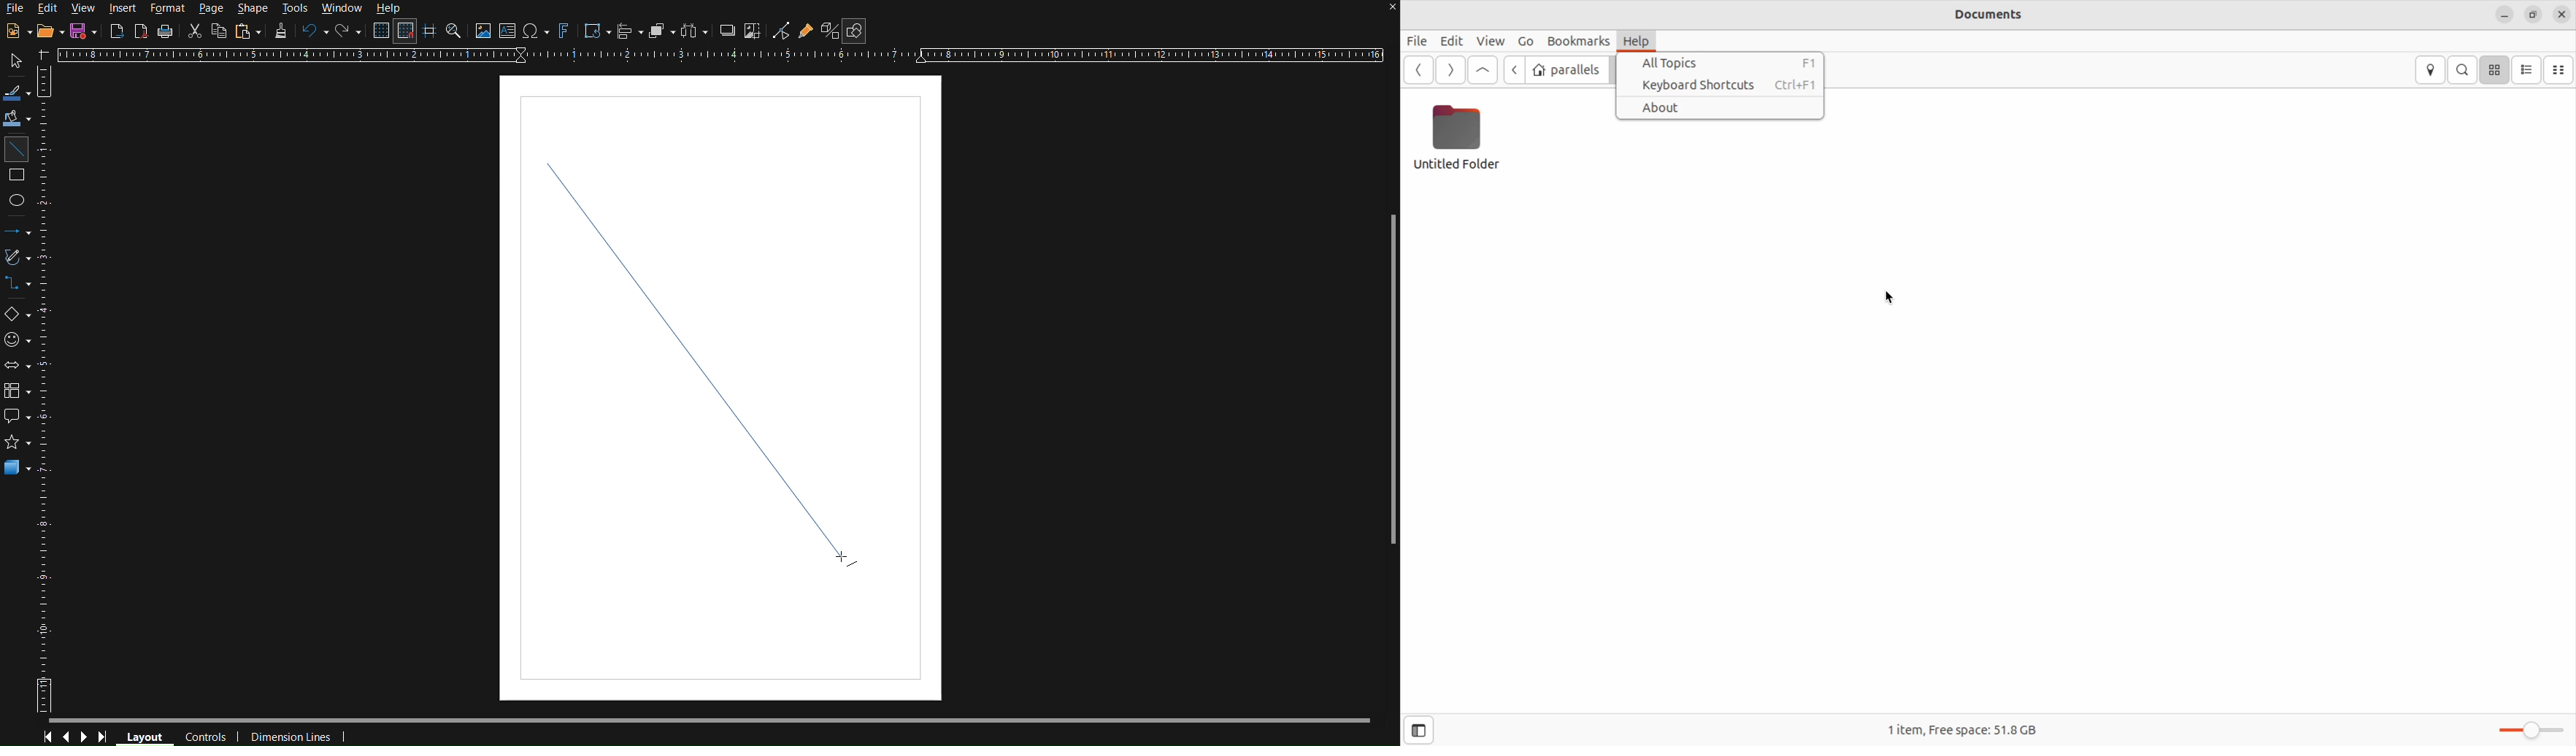 The height and width of the screenshot is (756, 2576). Describe the element at coordinates (292, 736) in the screenshot. I see `Dimension Lines` at that location.